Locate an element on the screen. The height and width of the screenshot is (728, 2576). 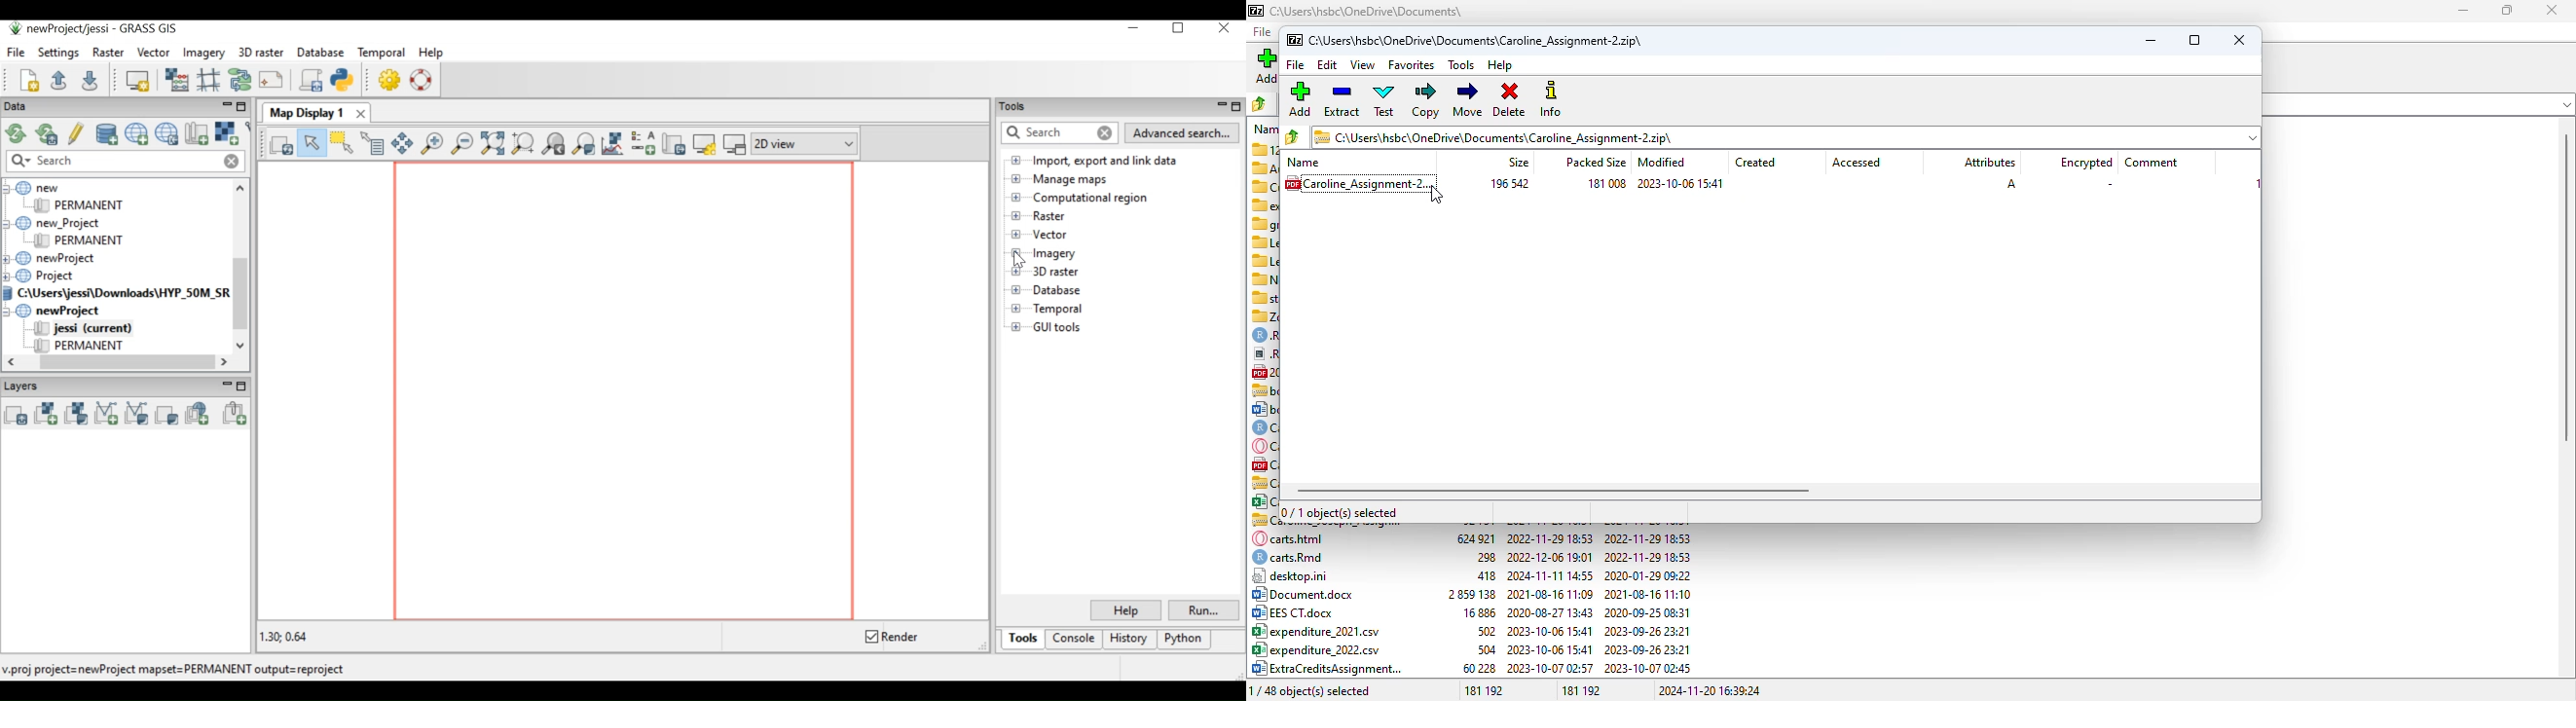
info is located at coordinates (1553, 98).